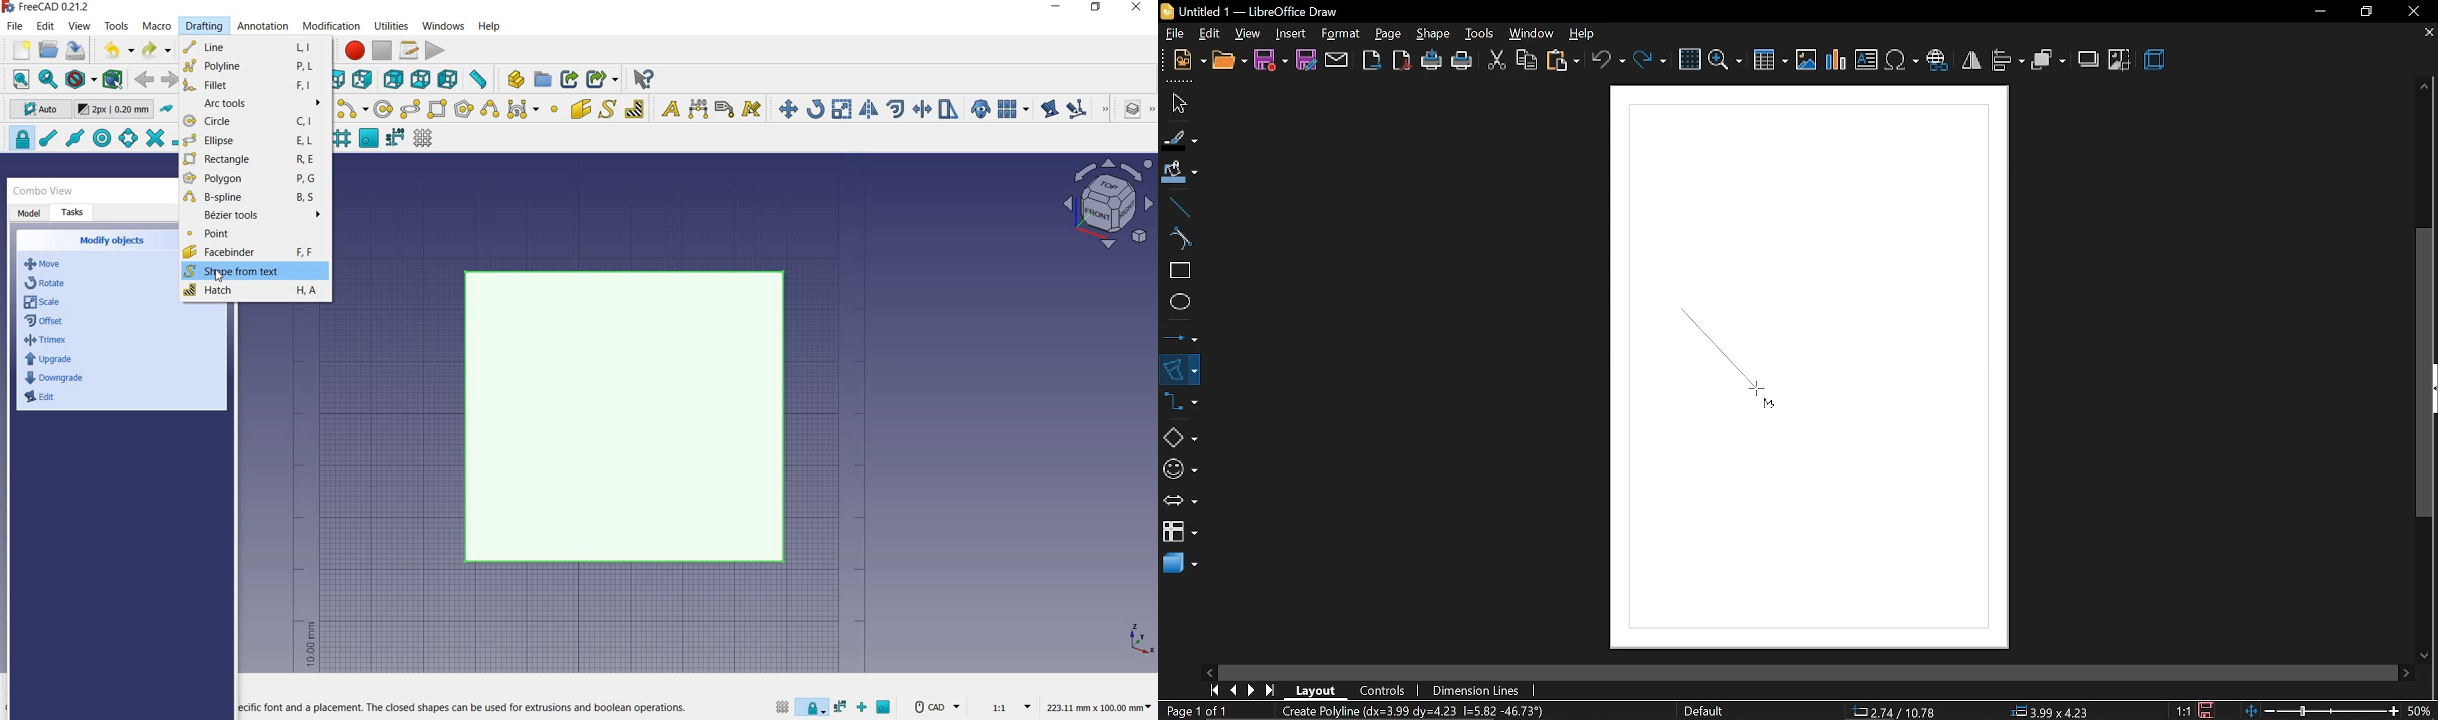 The height and width of the screenshot is (728, 2464). What do you see at coordinates (1690, 60) in the screenshot?
I see `grid` at bounding box center [1690, 60].